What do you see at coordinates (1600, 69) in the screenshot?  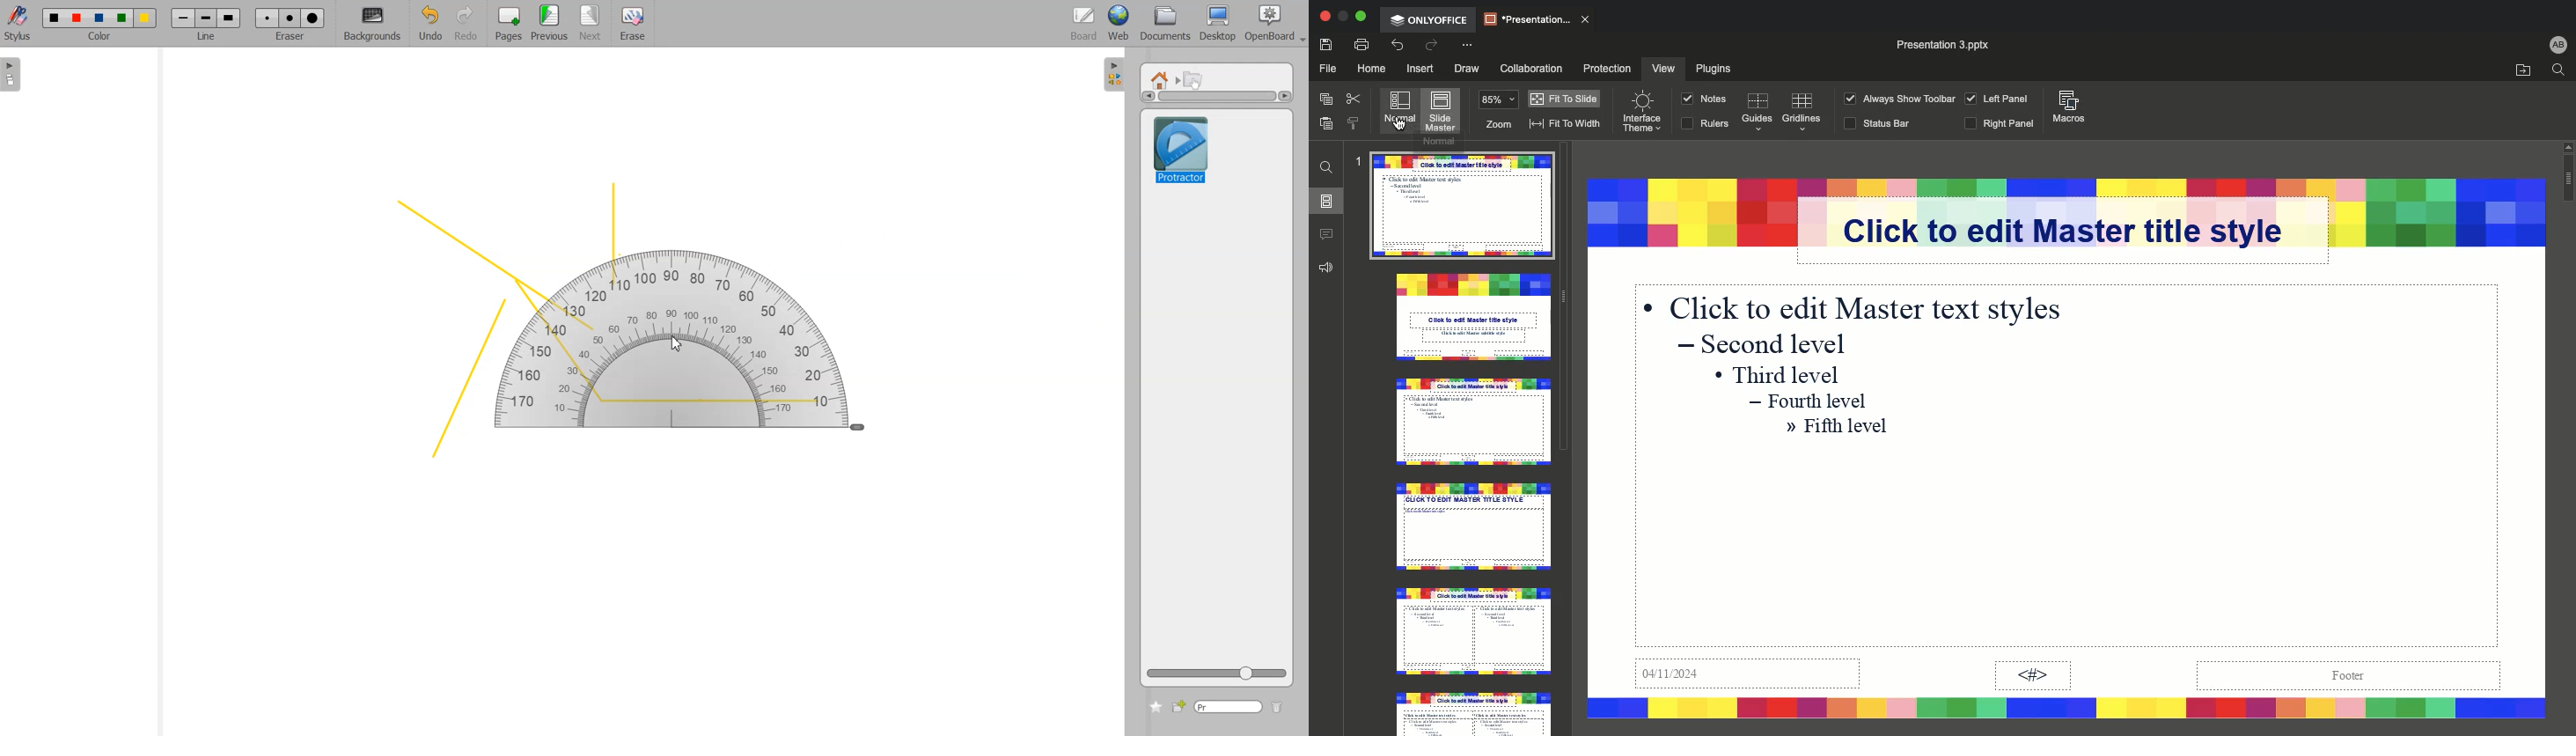 I see `Protection` at bounding box center [1600, 69].